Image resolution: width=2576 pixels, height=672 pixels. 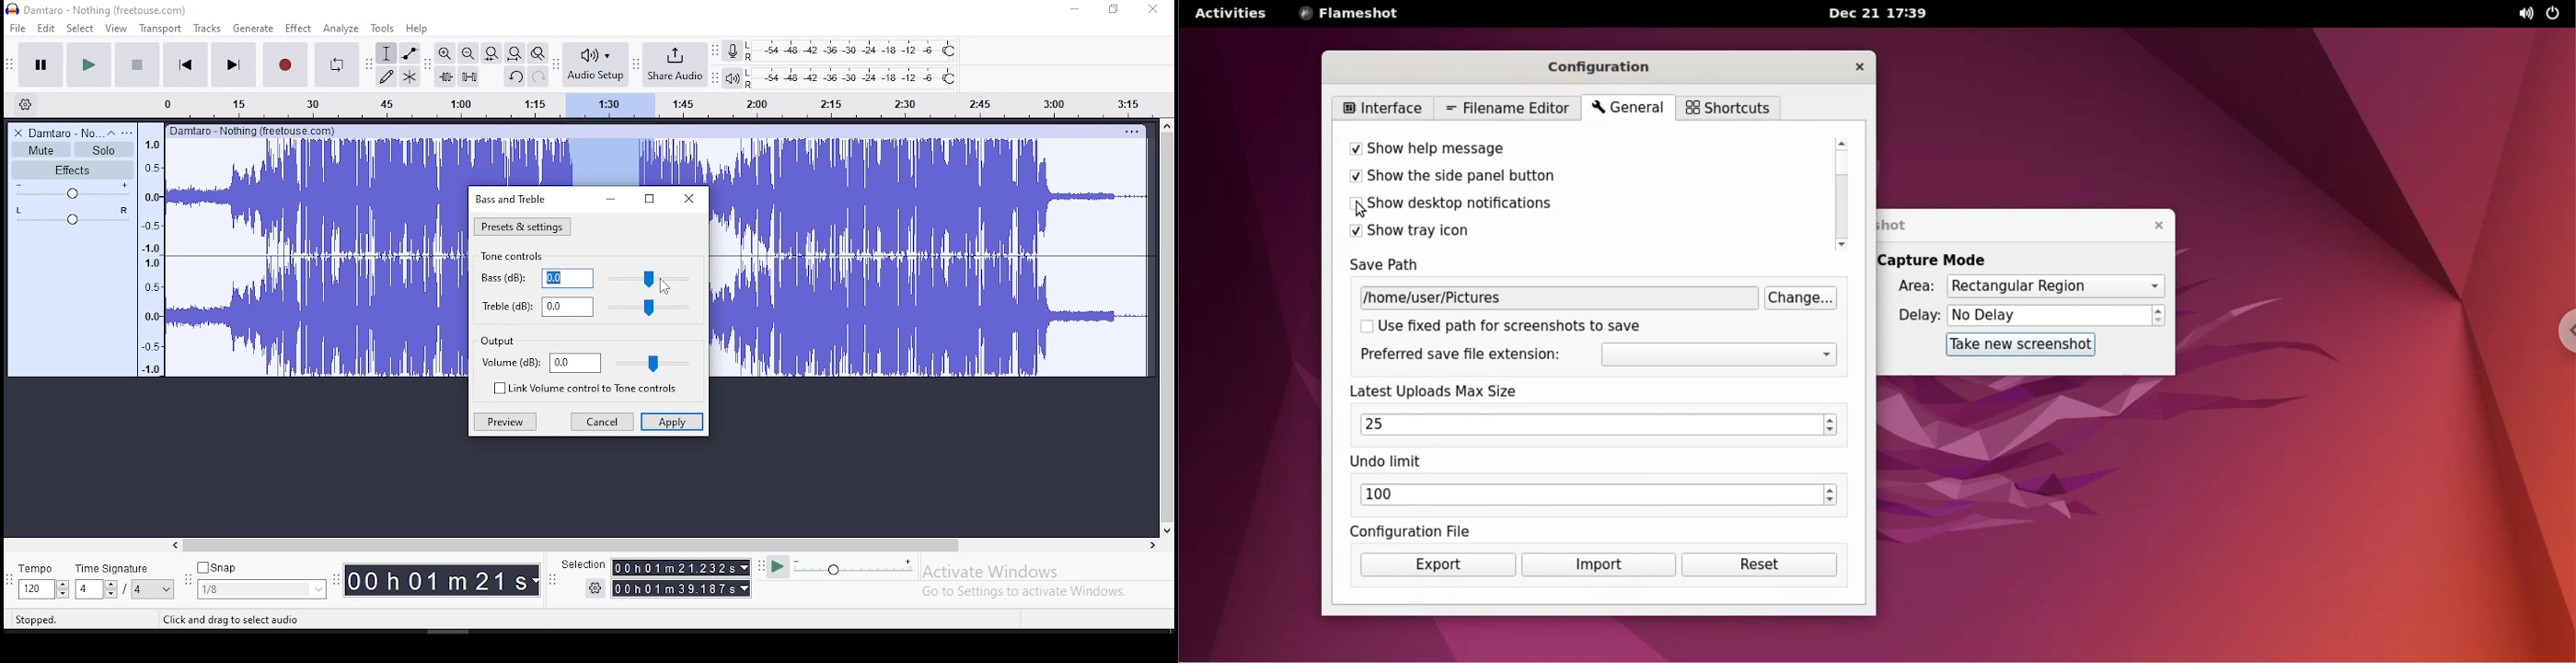 I want to click on bass(dB), so click(x=501, y=277).